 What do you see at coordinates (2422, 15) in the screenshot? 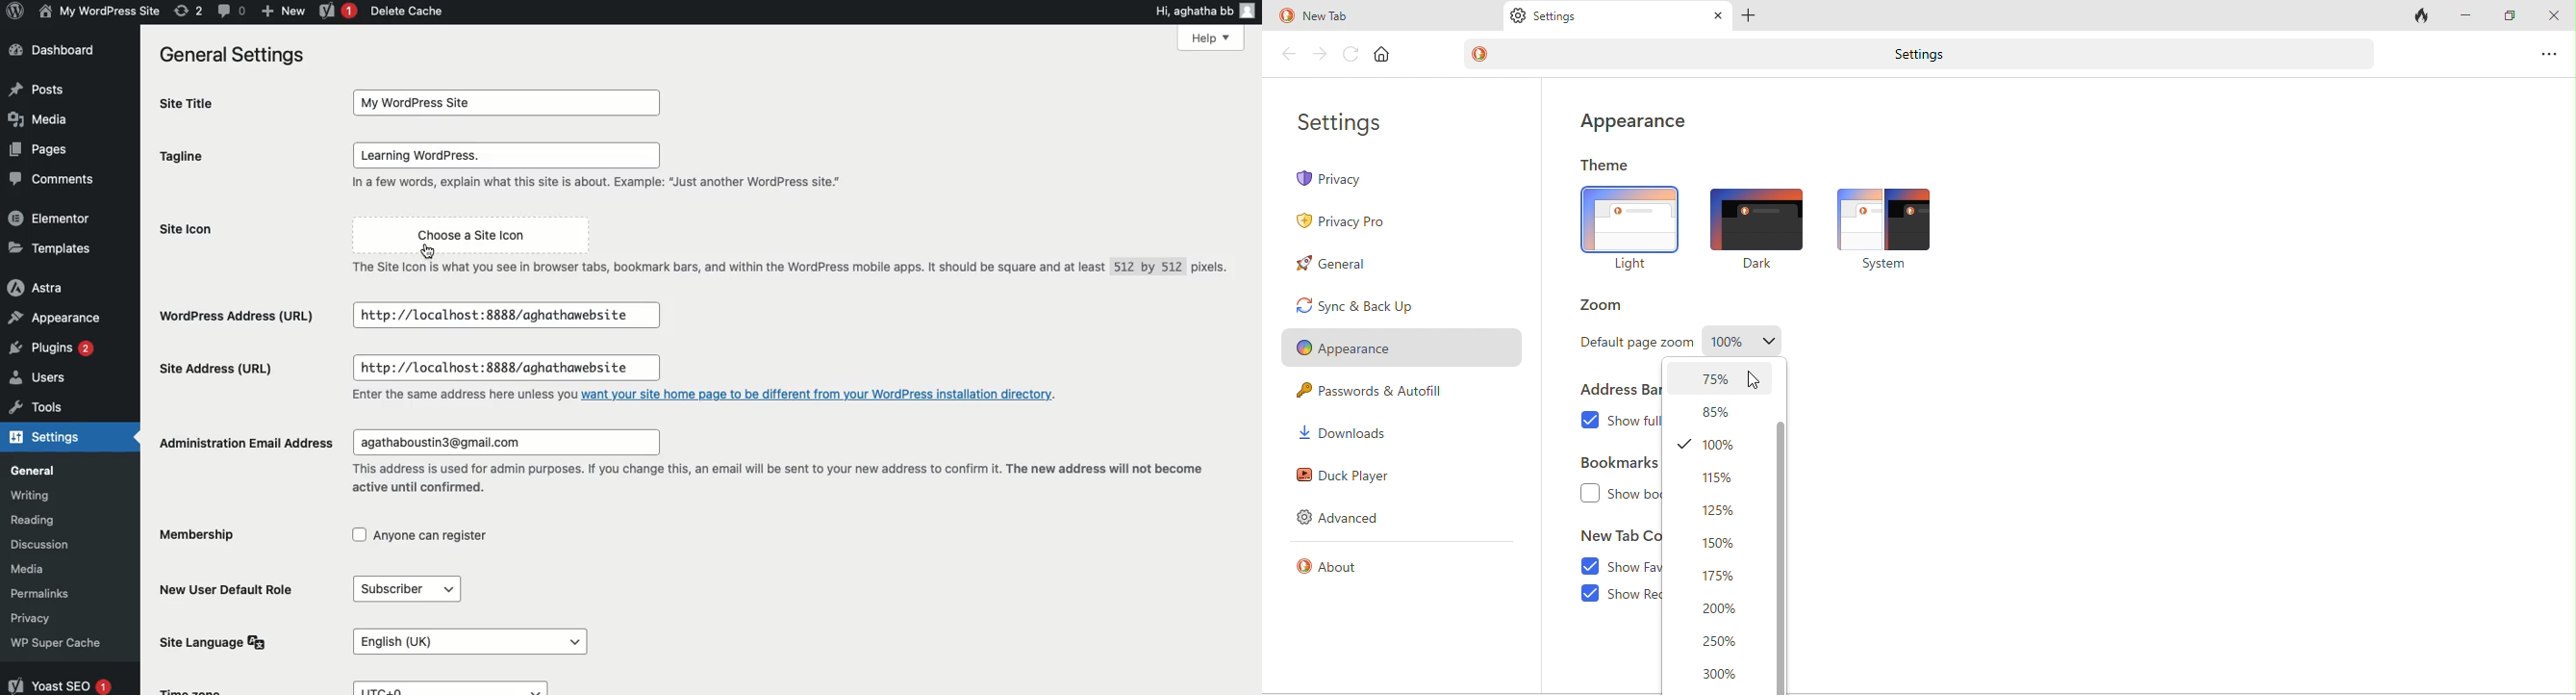
I see `close tab and clear data` at bounding box center [2422, 15].